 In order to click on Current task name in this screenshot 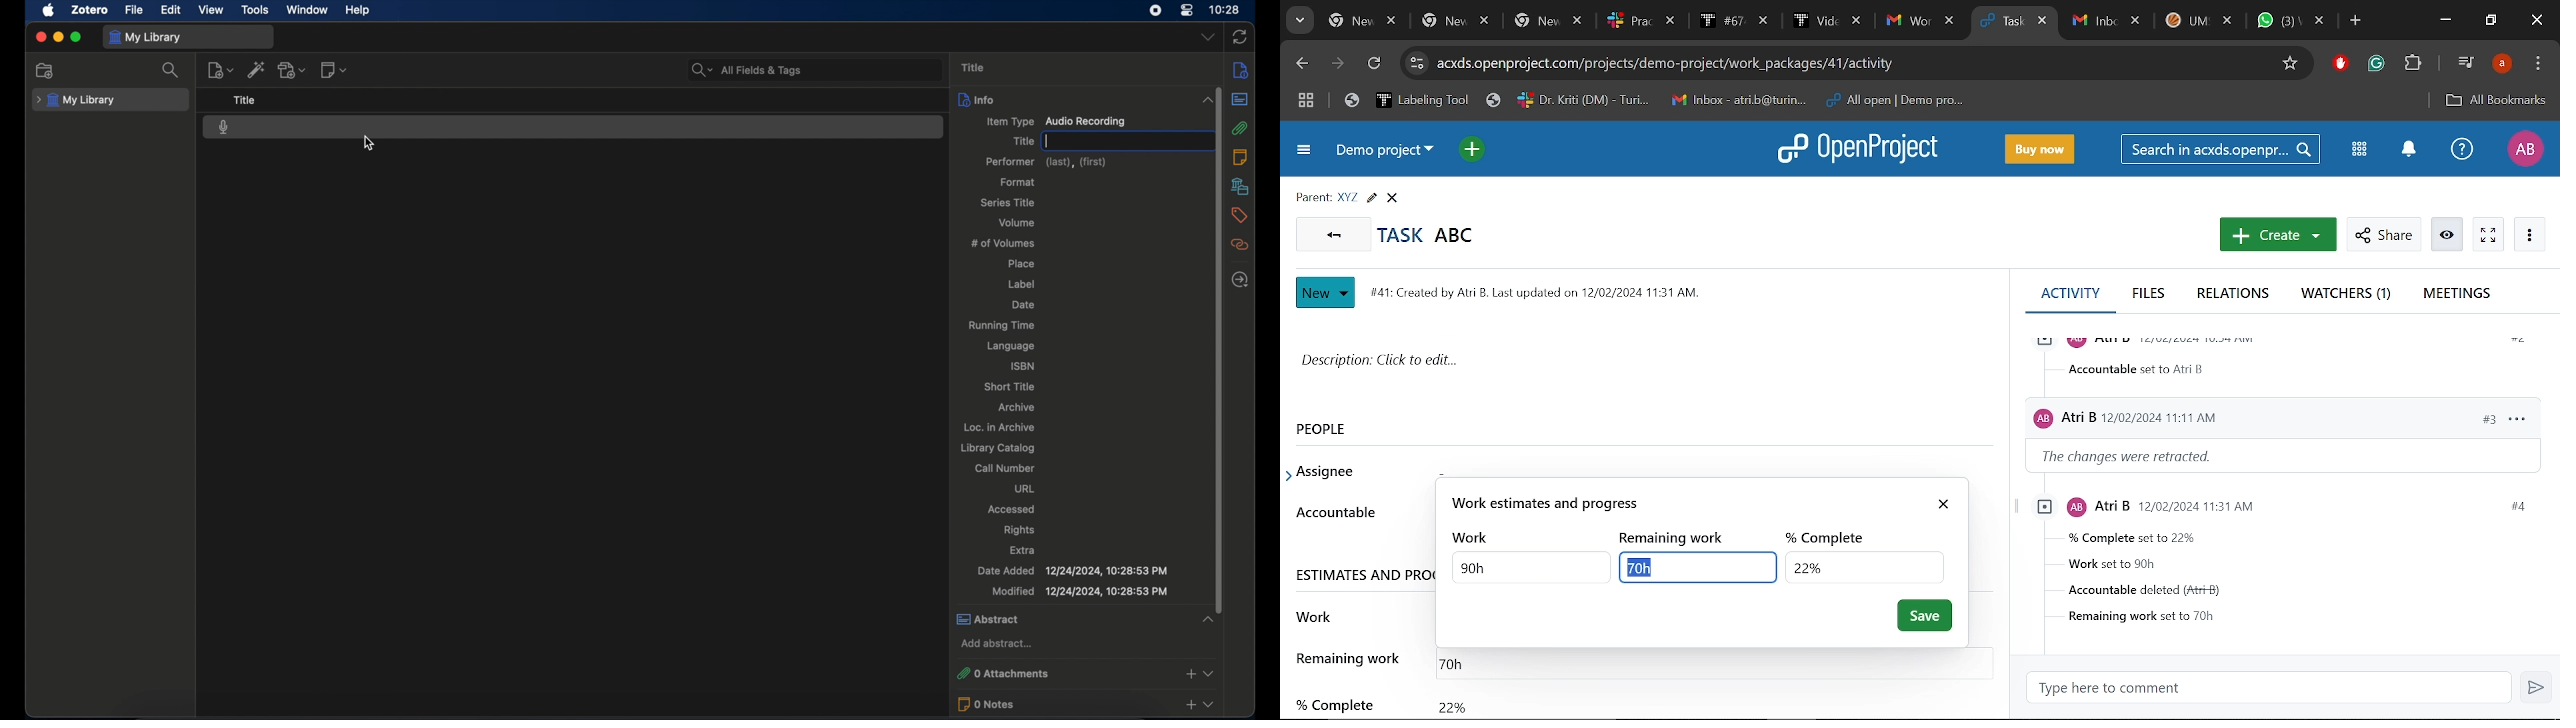, I will do `click(1433, 234)`.